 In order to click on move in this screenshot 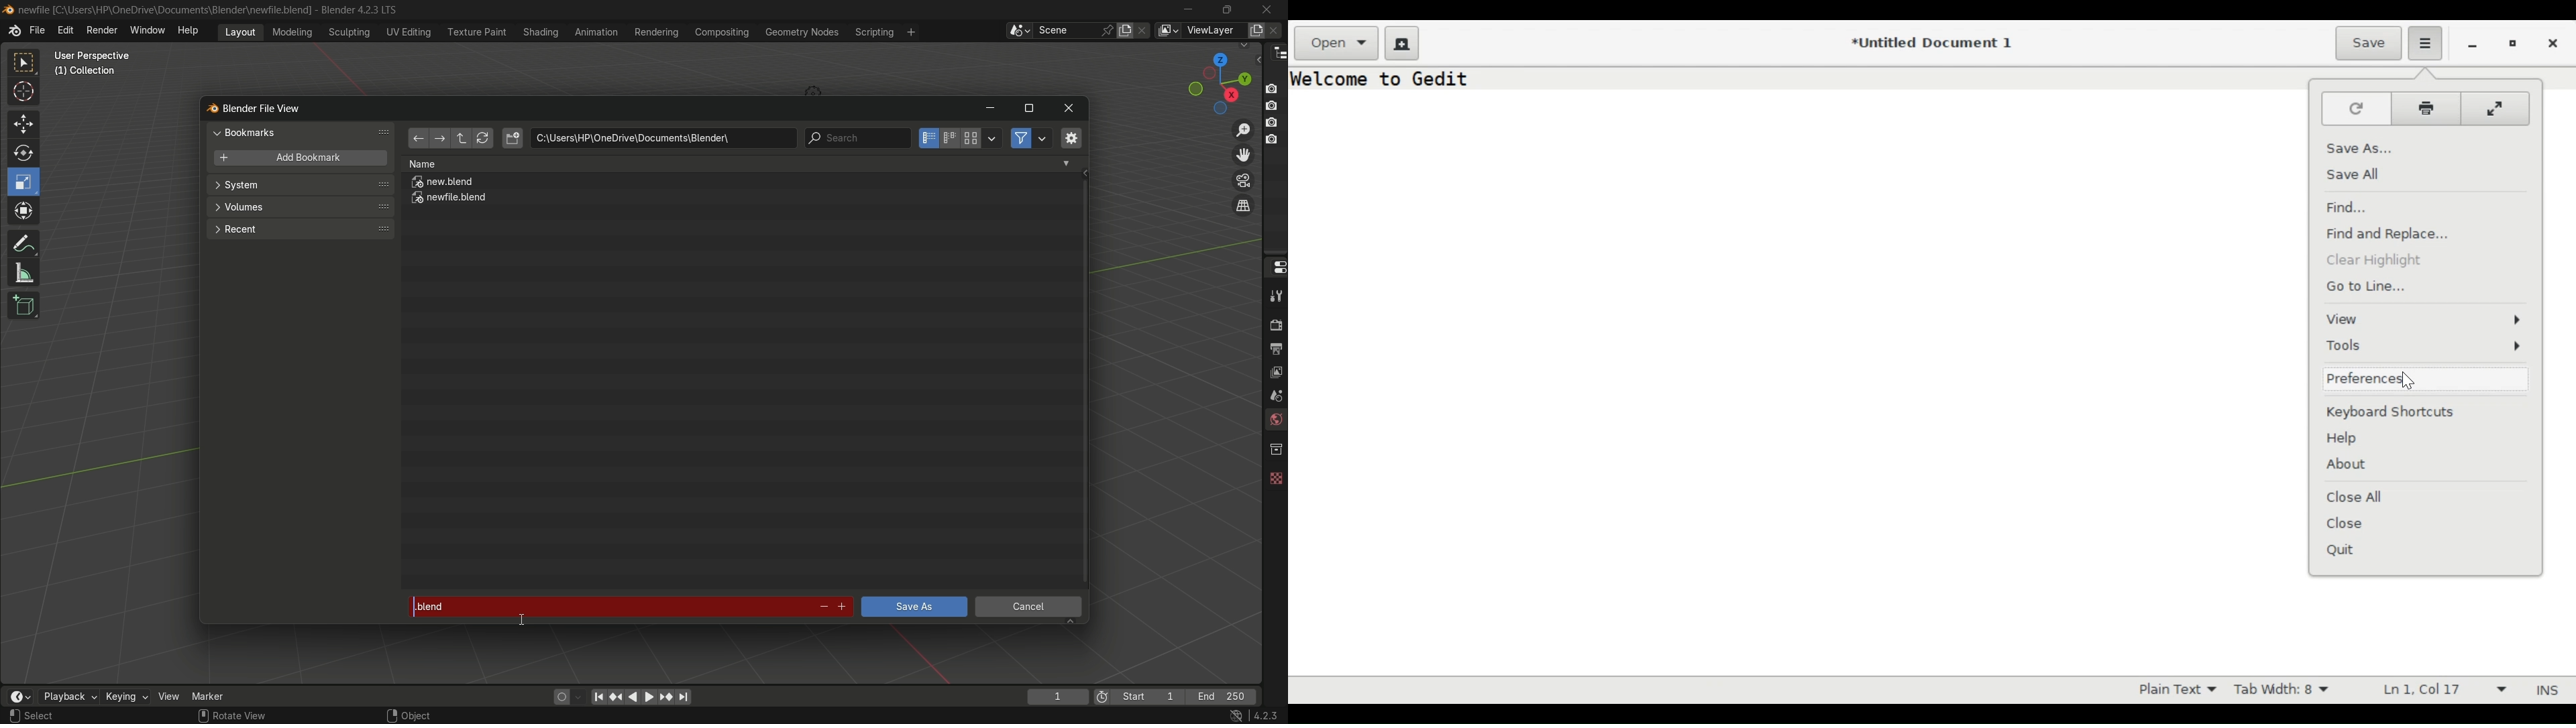, I will do `click(22, 123)`.